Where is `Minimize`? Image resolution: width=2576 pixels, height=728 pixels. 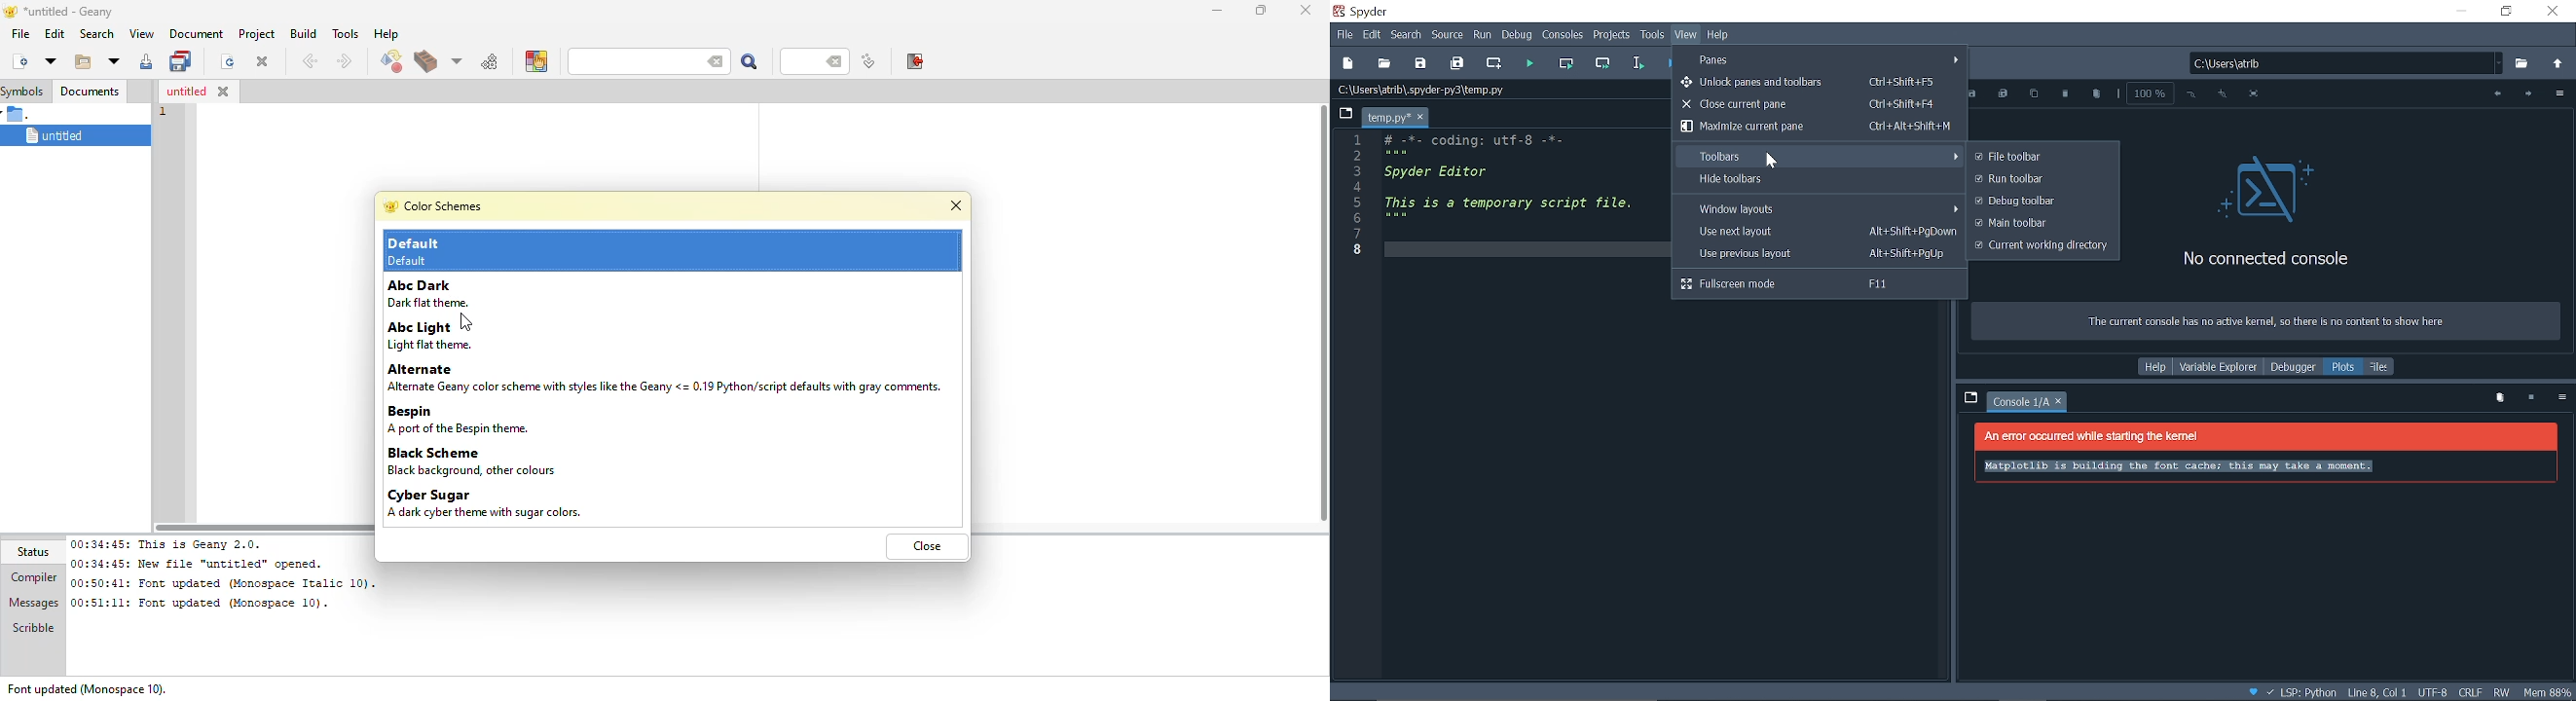 Minimize is located at coordinates (2460, 12).